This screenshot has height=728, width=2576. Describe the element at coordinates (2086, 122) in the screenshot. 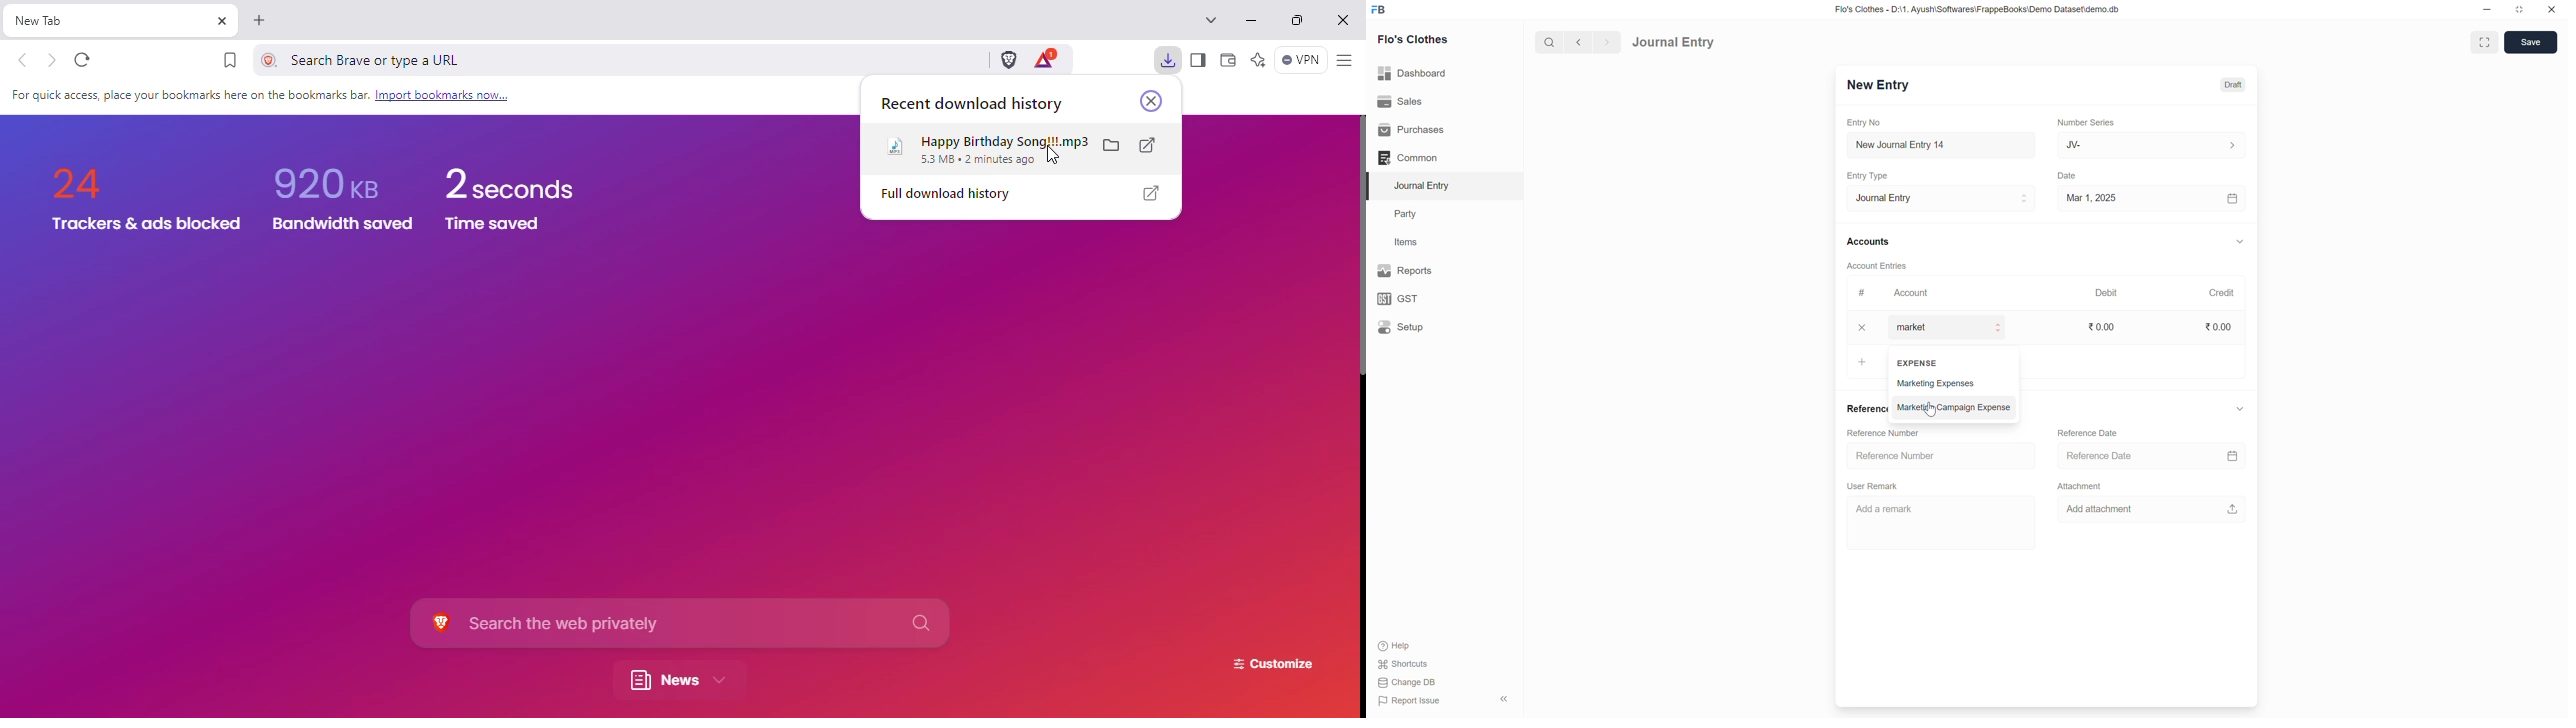

I see `Number Series` at that location.